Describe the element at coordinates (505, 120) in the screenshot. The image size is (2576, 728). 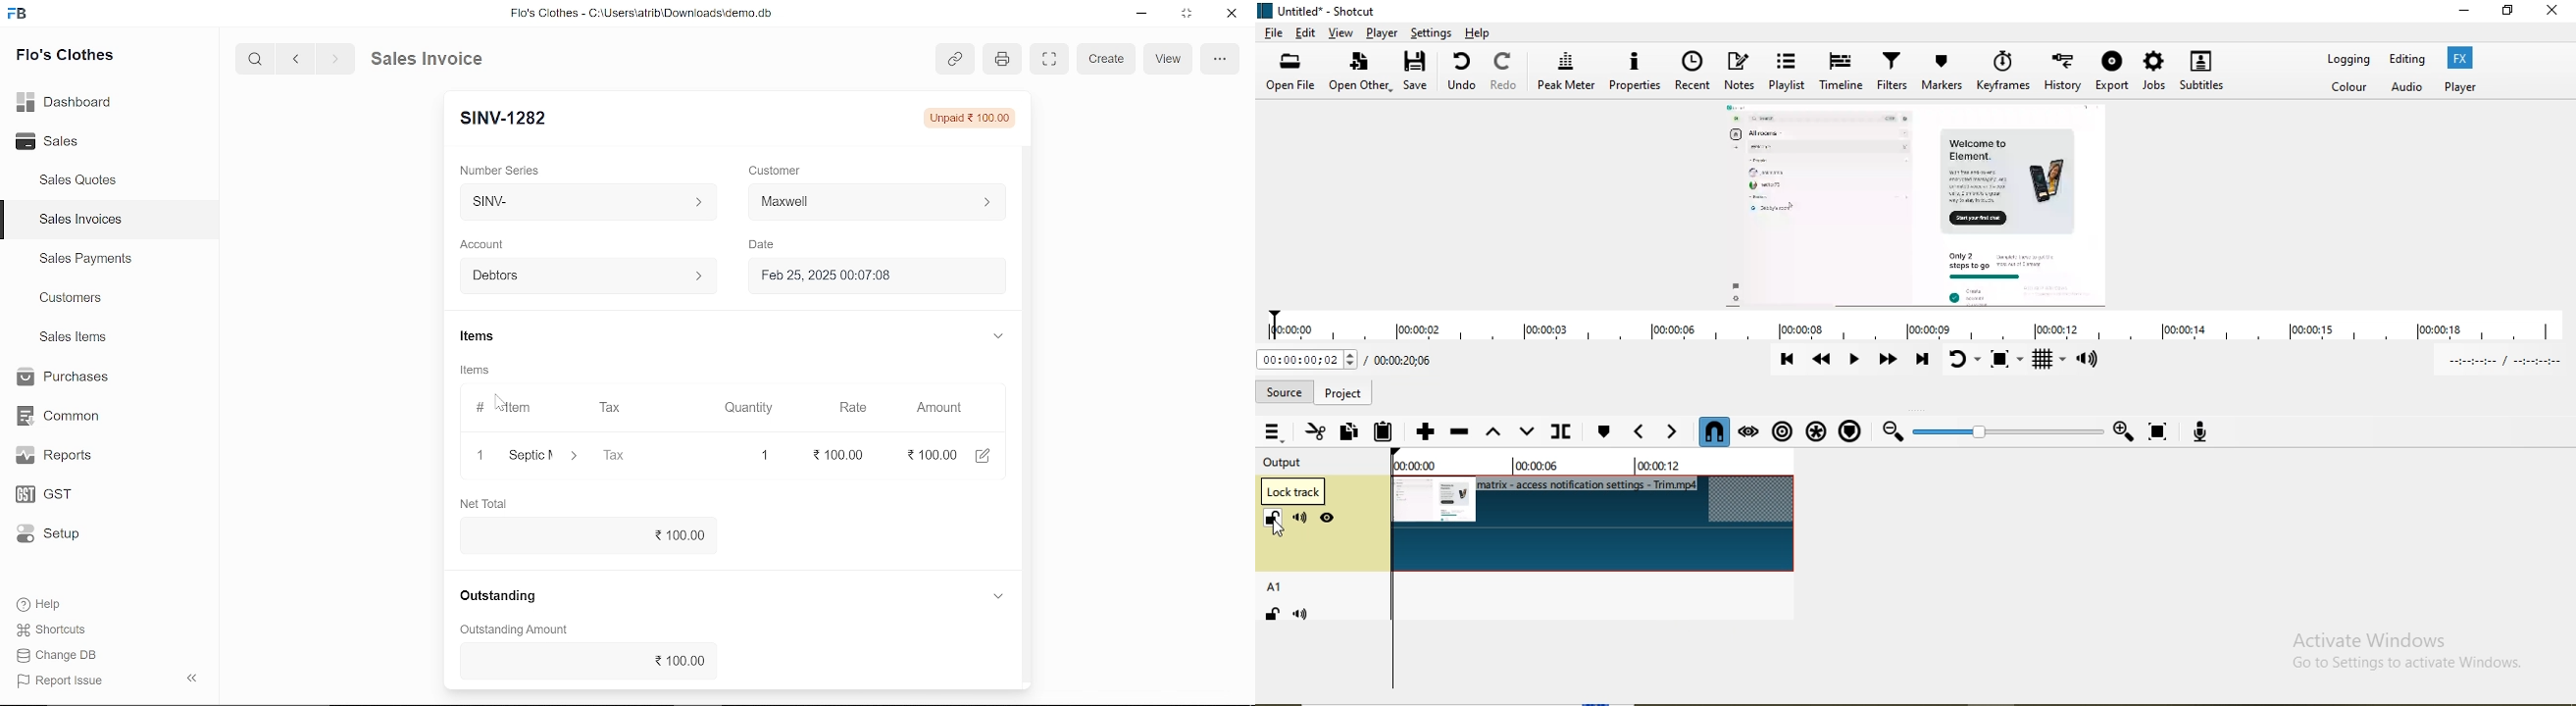
I see `New Entry` at that location.